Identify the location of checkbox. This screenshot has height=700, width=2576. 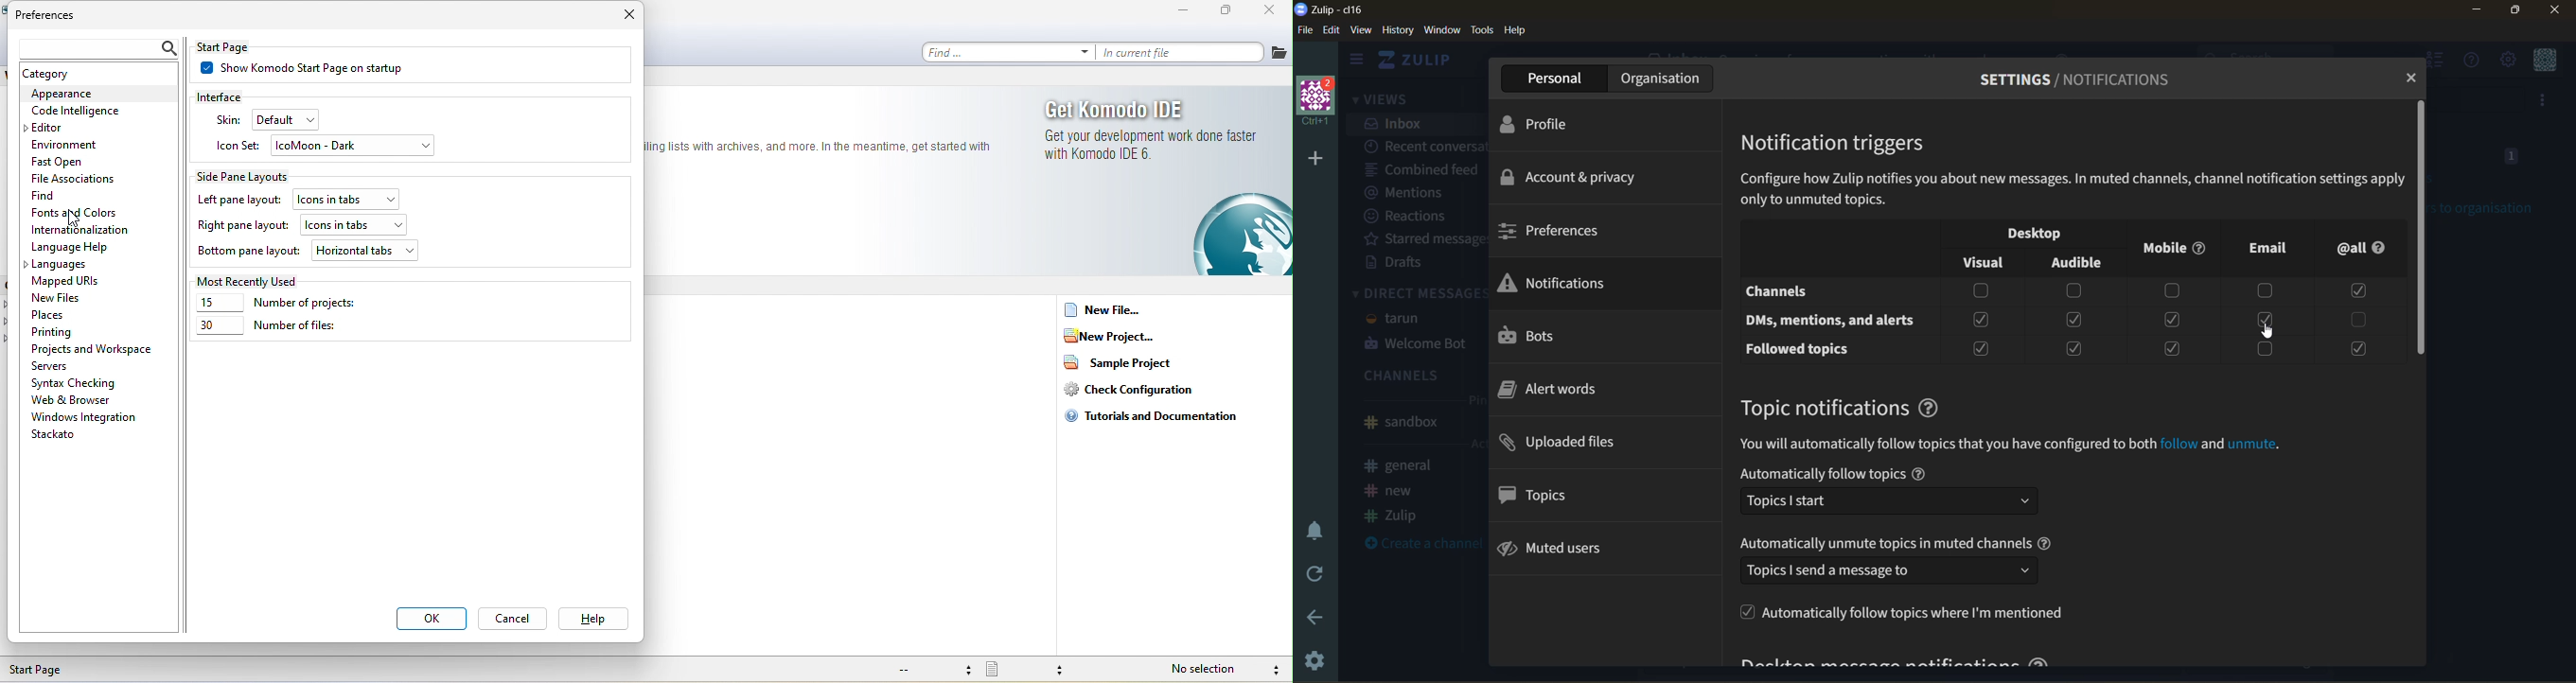
(2171, 319).